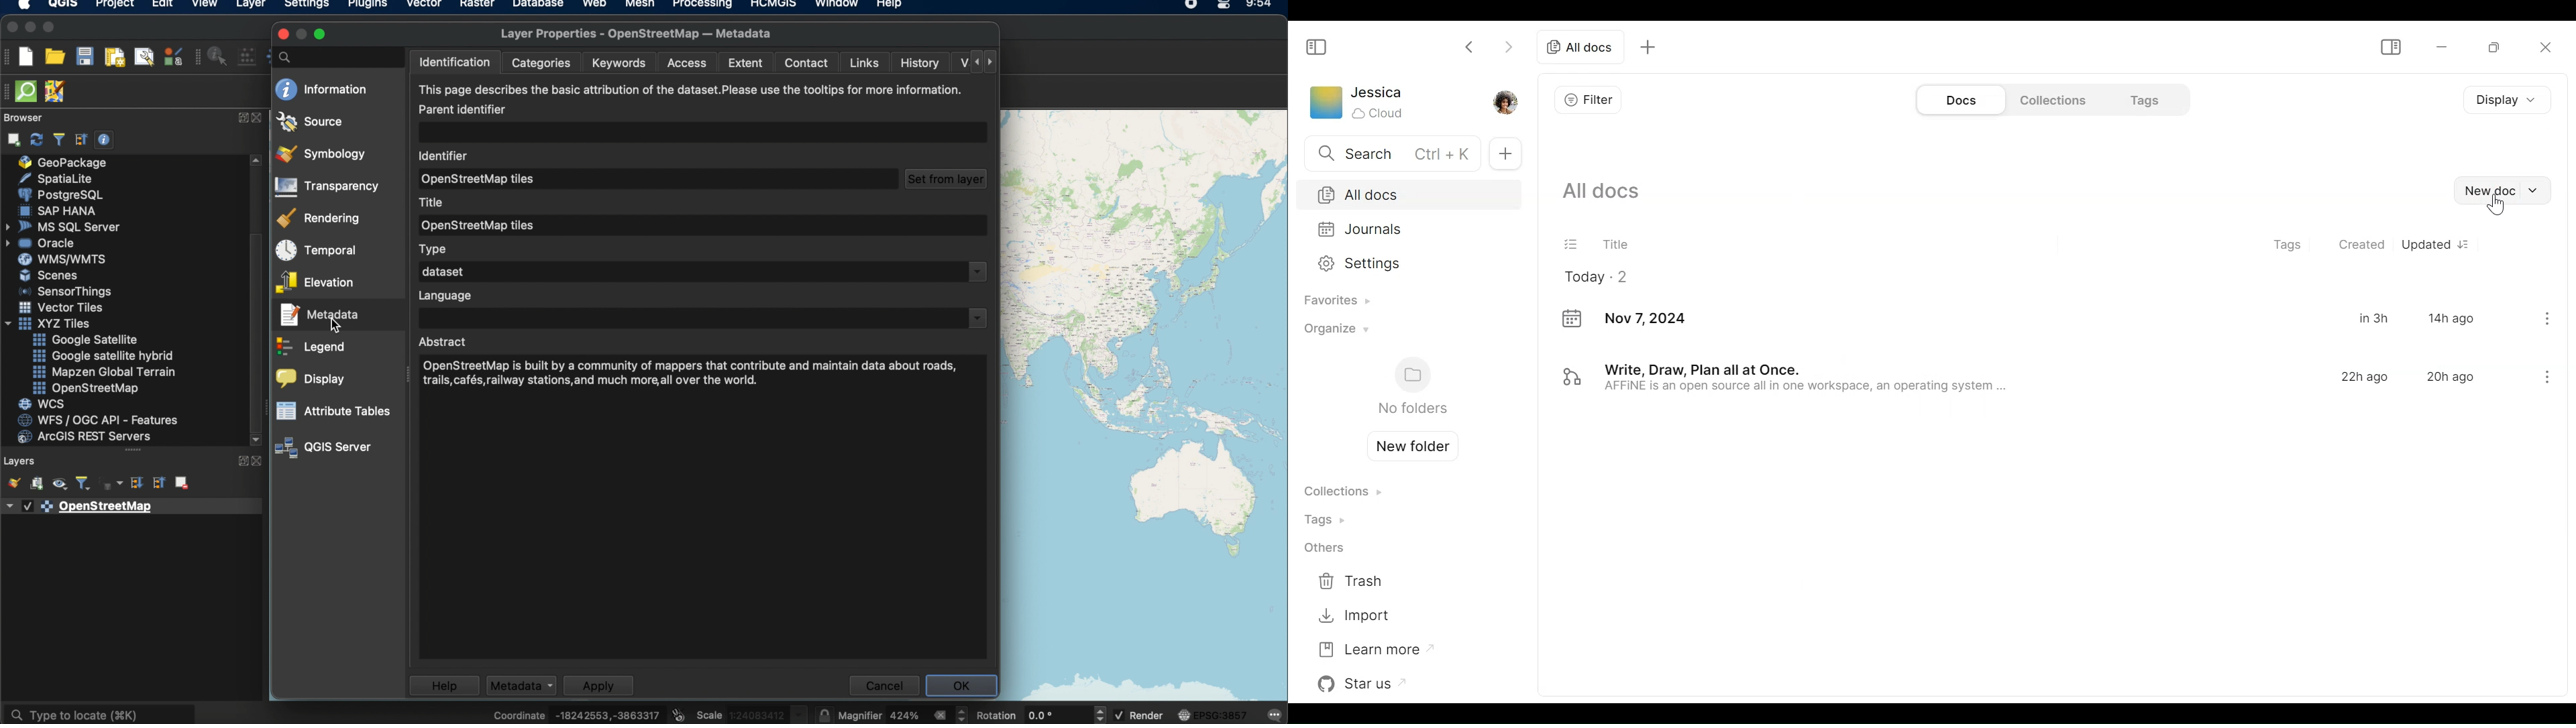  What do you see at coordinates (641, 34) in the screenshot?
I see `Layer Properties - OpenStreetMap — Metadata` at bounding box center [641, 34].